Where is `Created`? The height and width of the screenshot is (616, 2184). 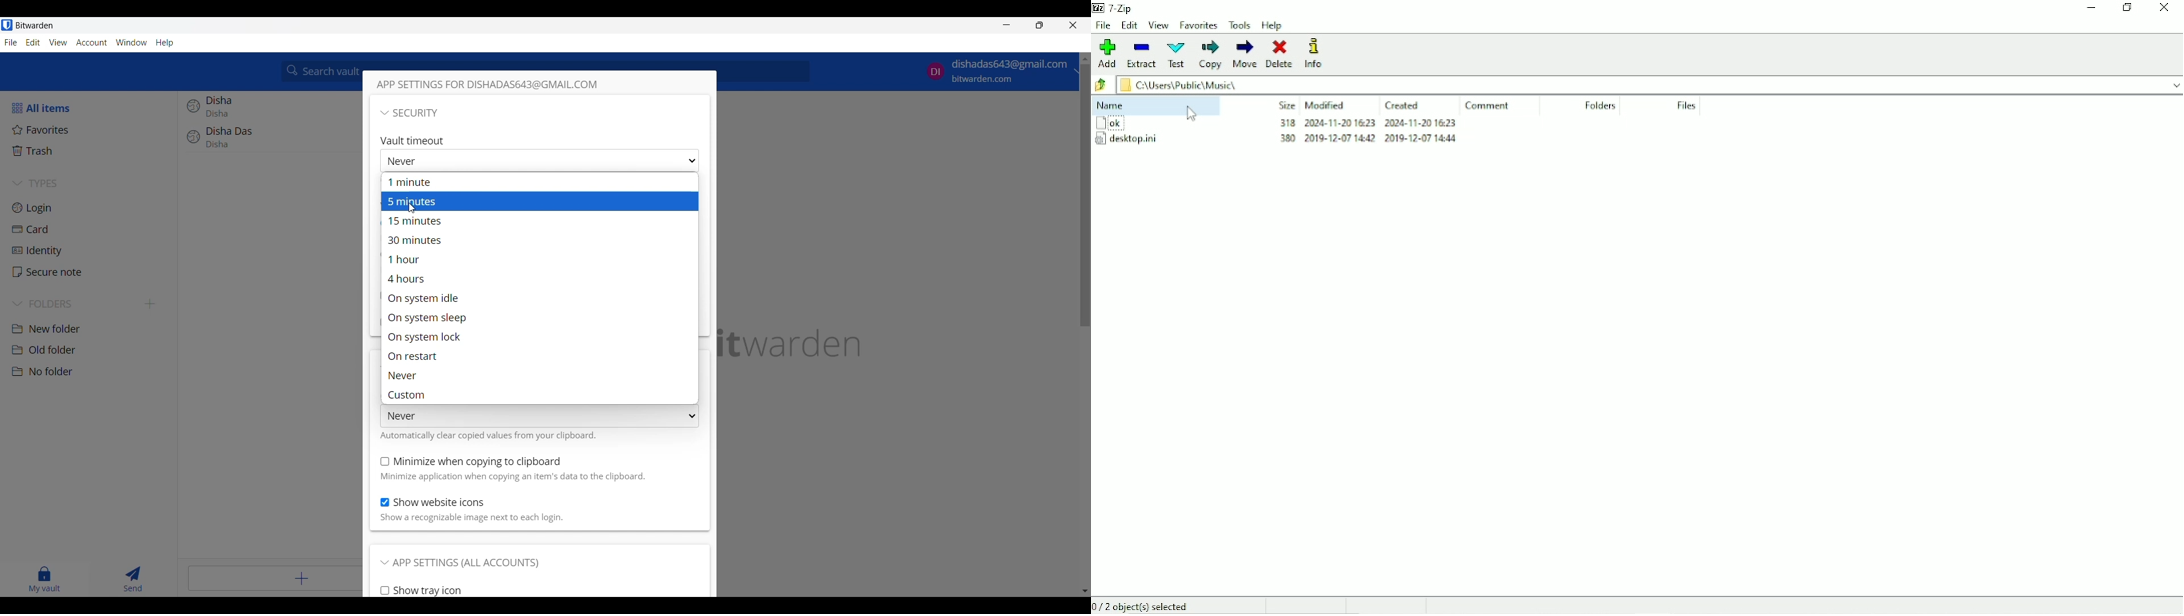
Created is located at coordinates (1404, 105).